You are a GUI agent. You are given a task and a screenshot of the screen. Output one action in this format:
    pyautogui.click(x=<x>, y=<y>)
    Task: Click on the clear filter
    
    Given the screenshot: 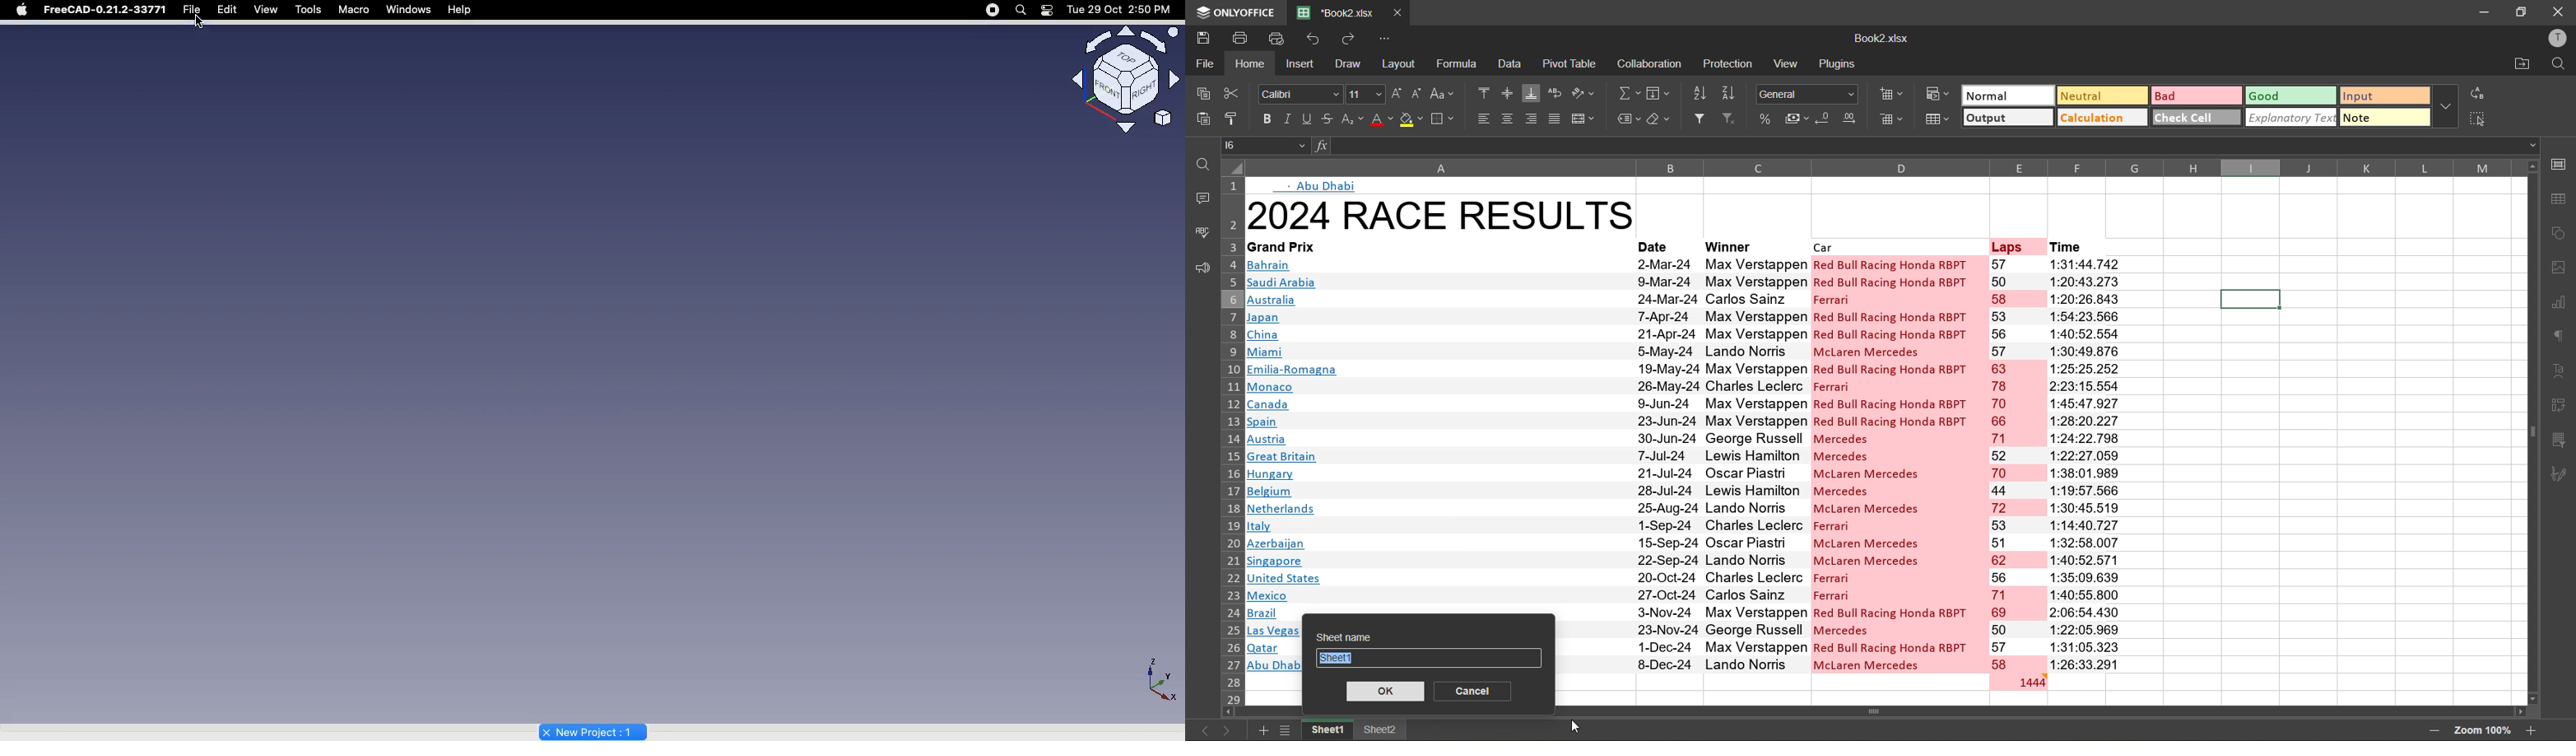 What is the action you would take?
    pyautogui.click(x=1730, y=120)
    